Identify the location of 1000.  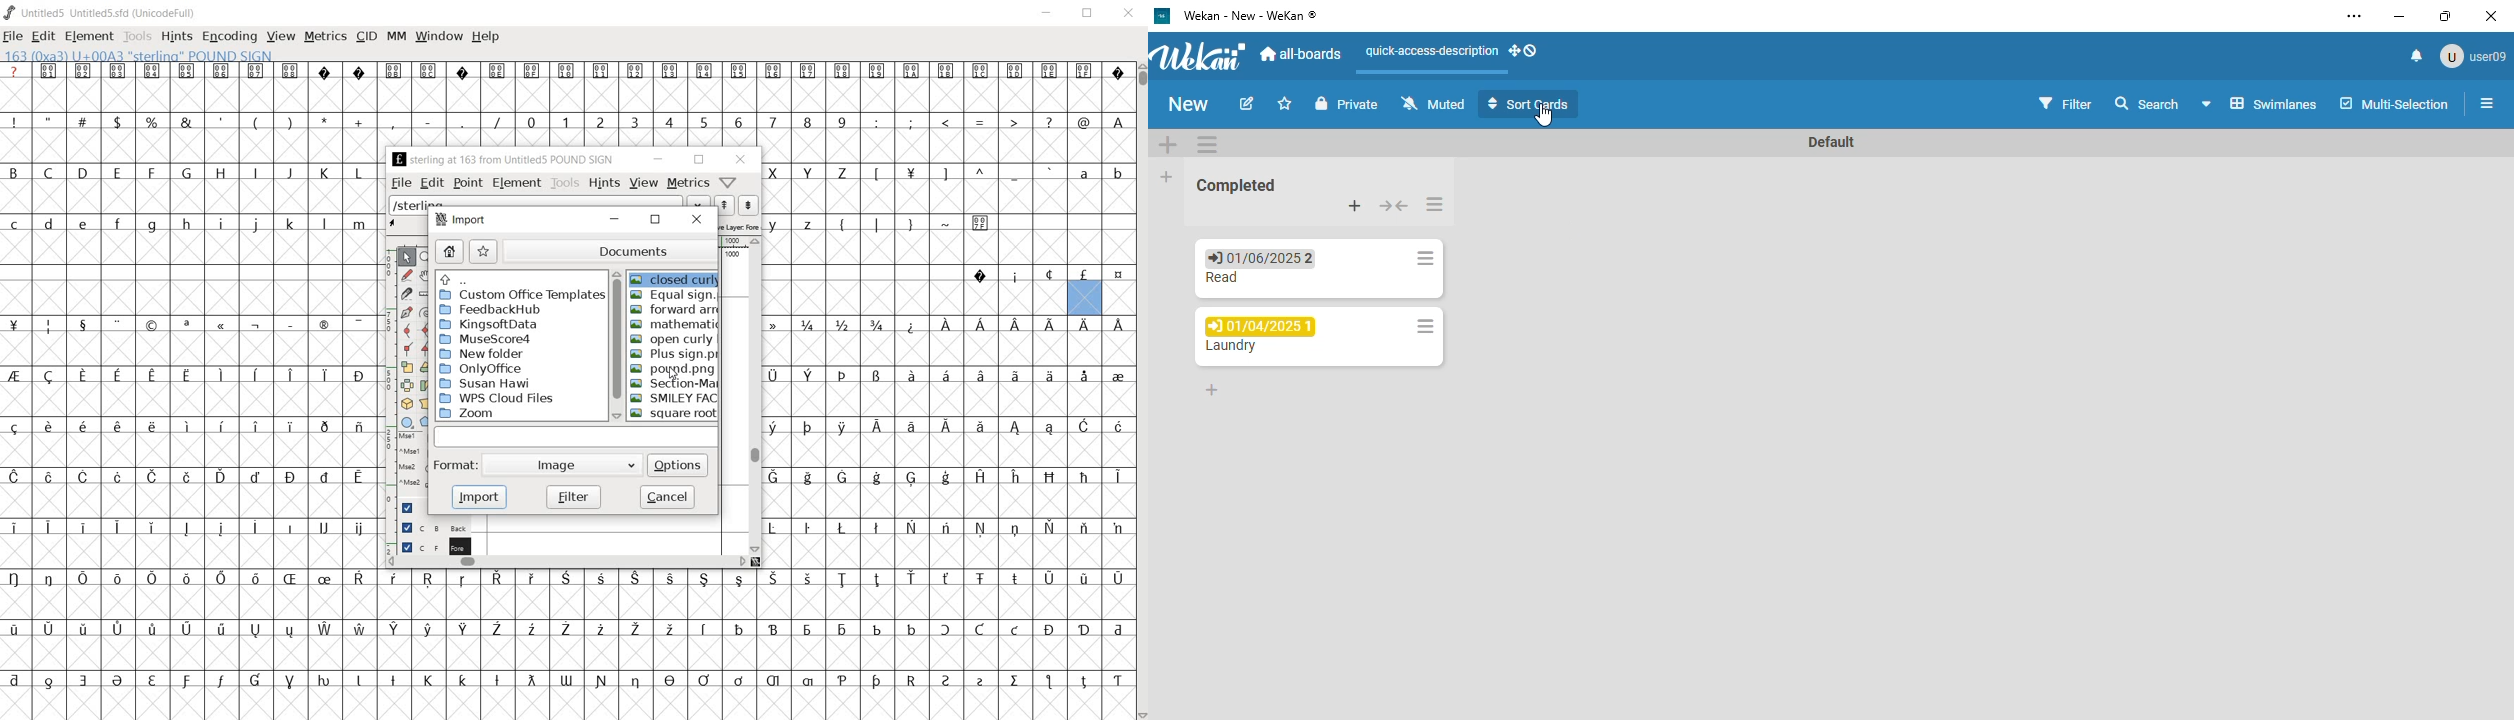
(732, 255).